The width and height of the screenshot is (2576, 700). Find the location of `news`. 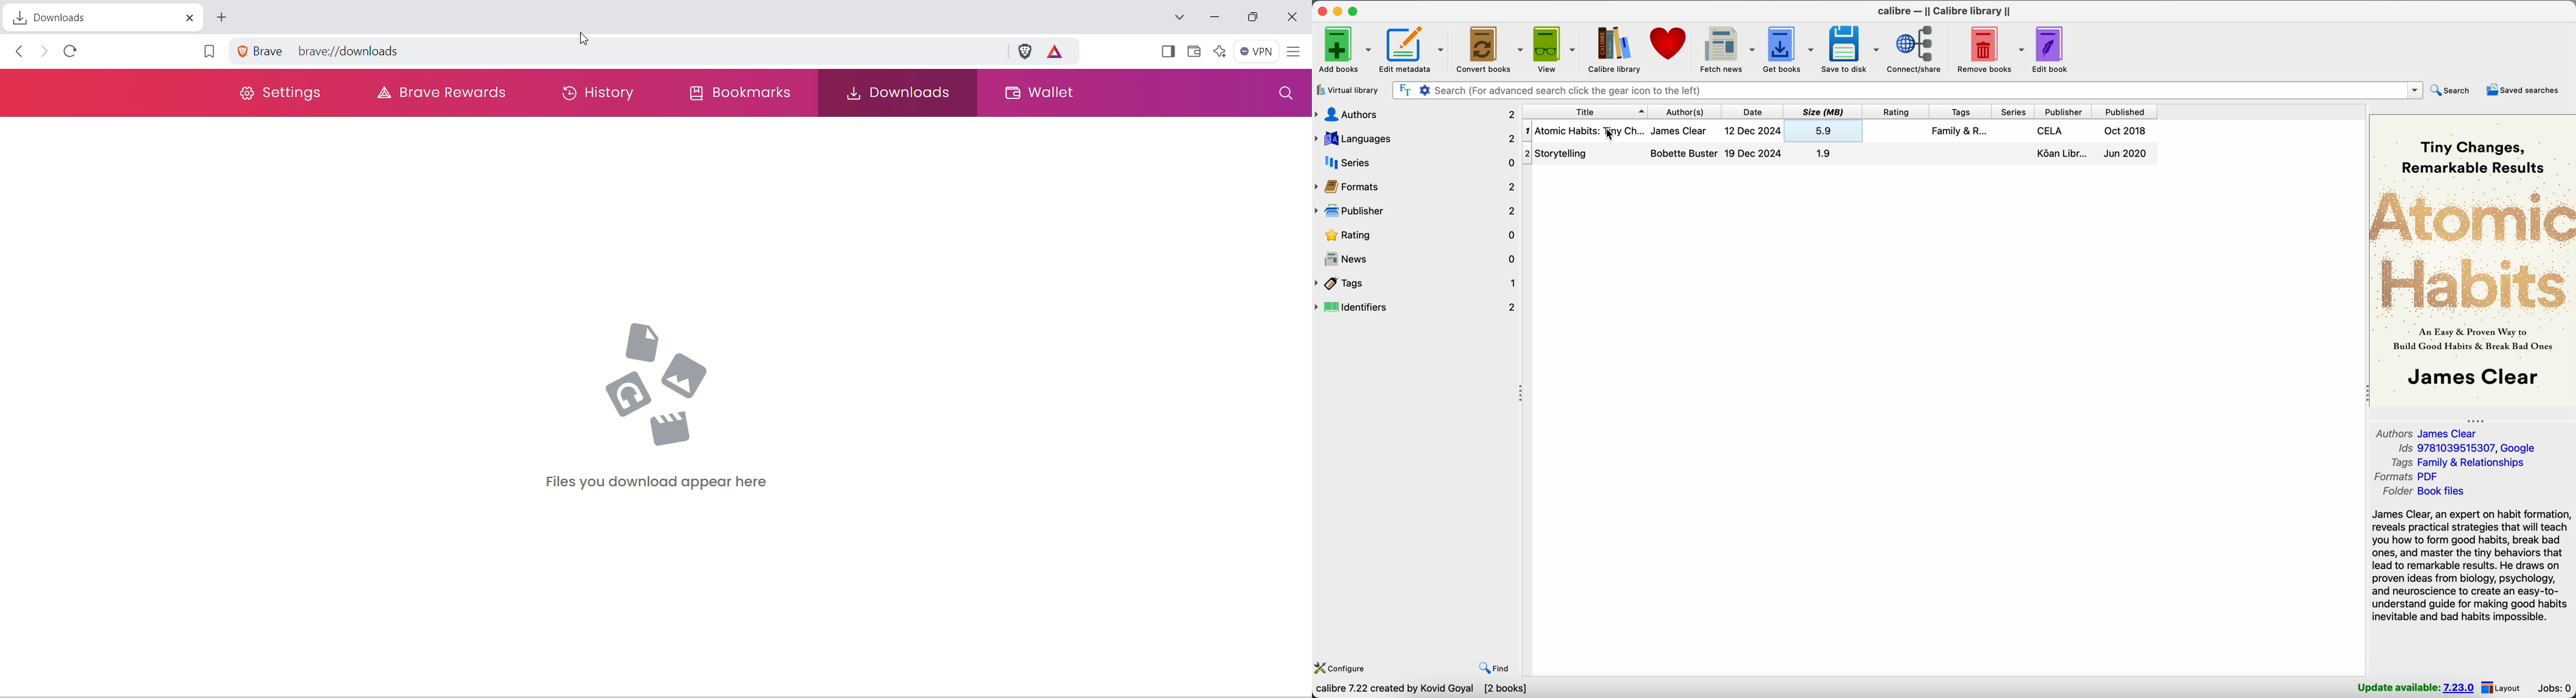

news is located at coordinates (1421, 259).